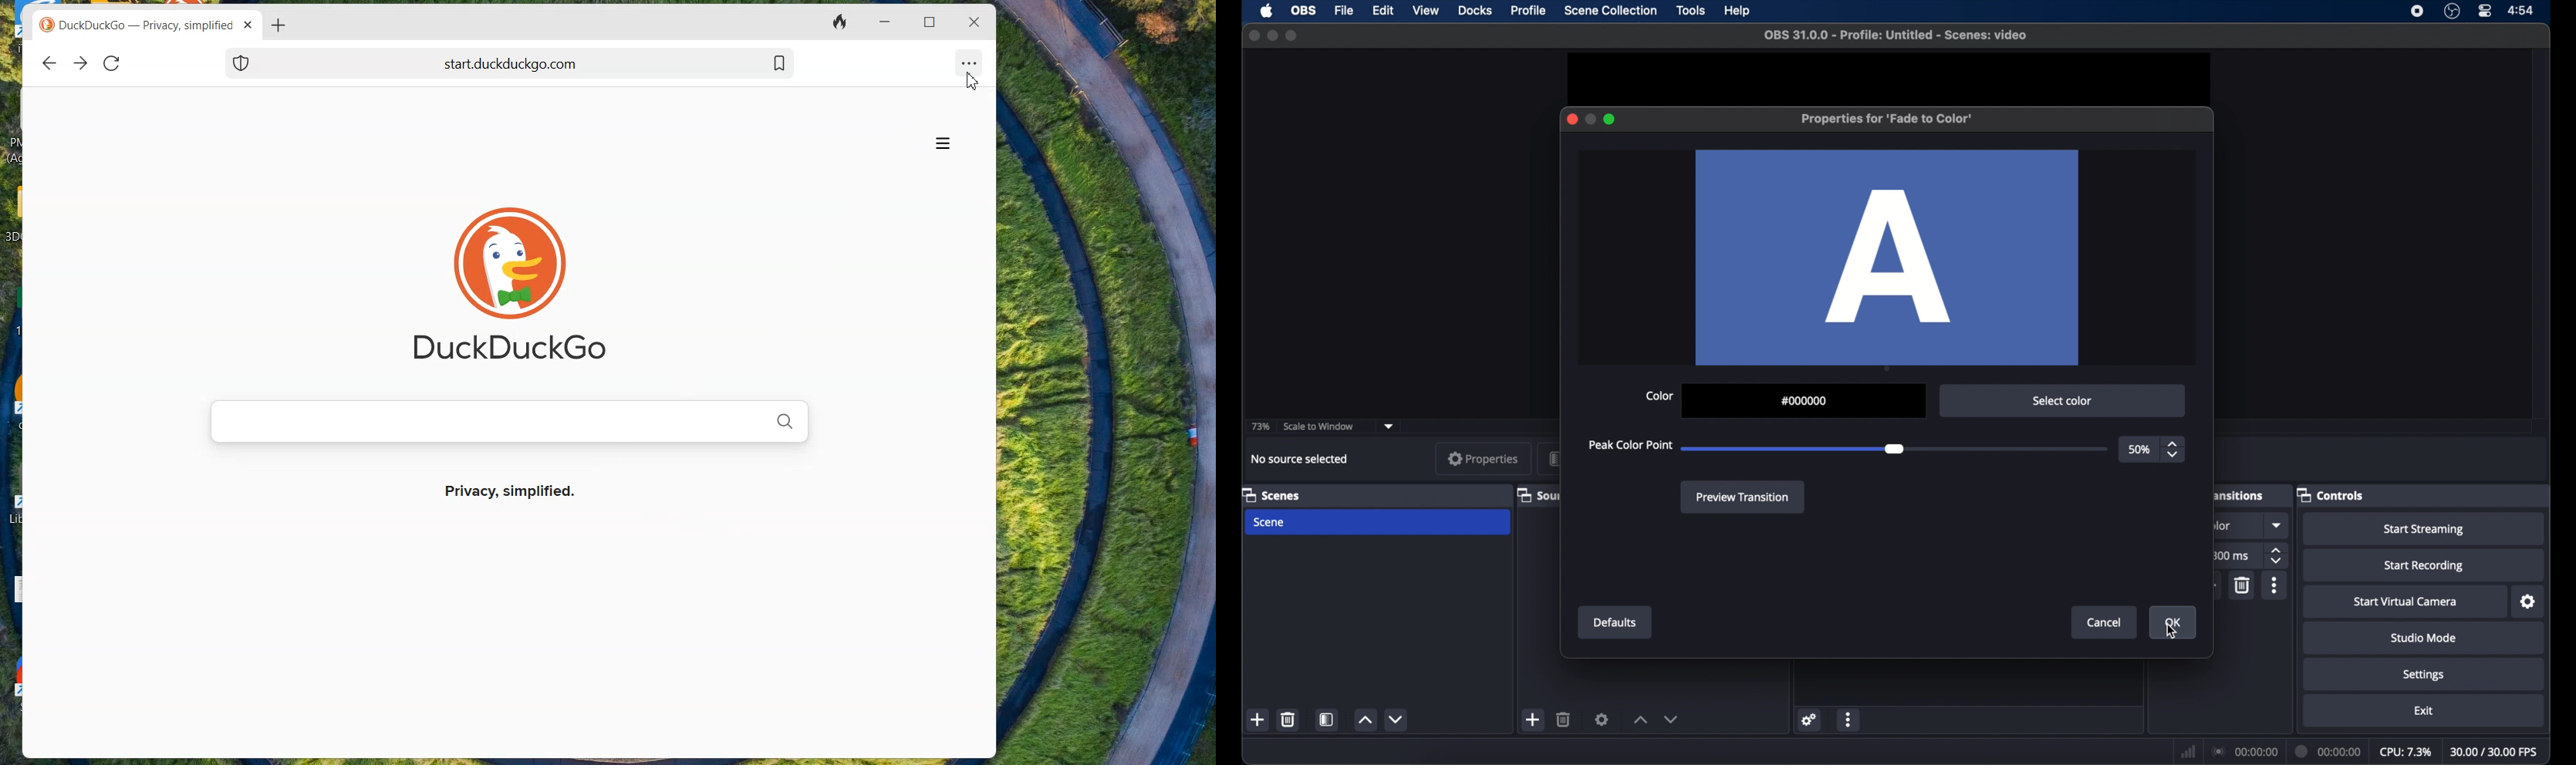  I want to click on scene, so click(1270, 523).